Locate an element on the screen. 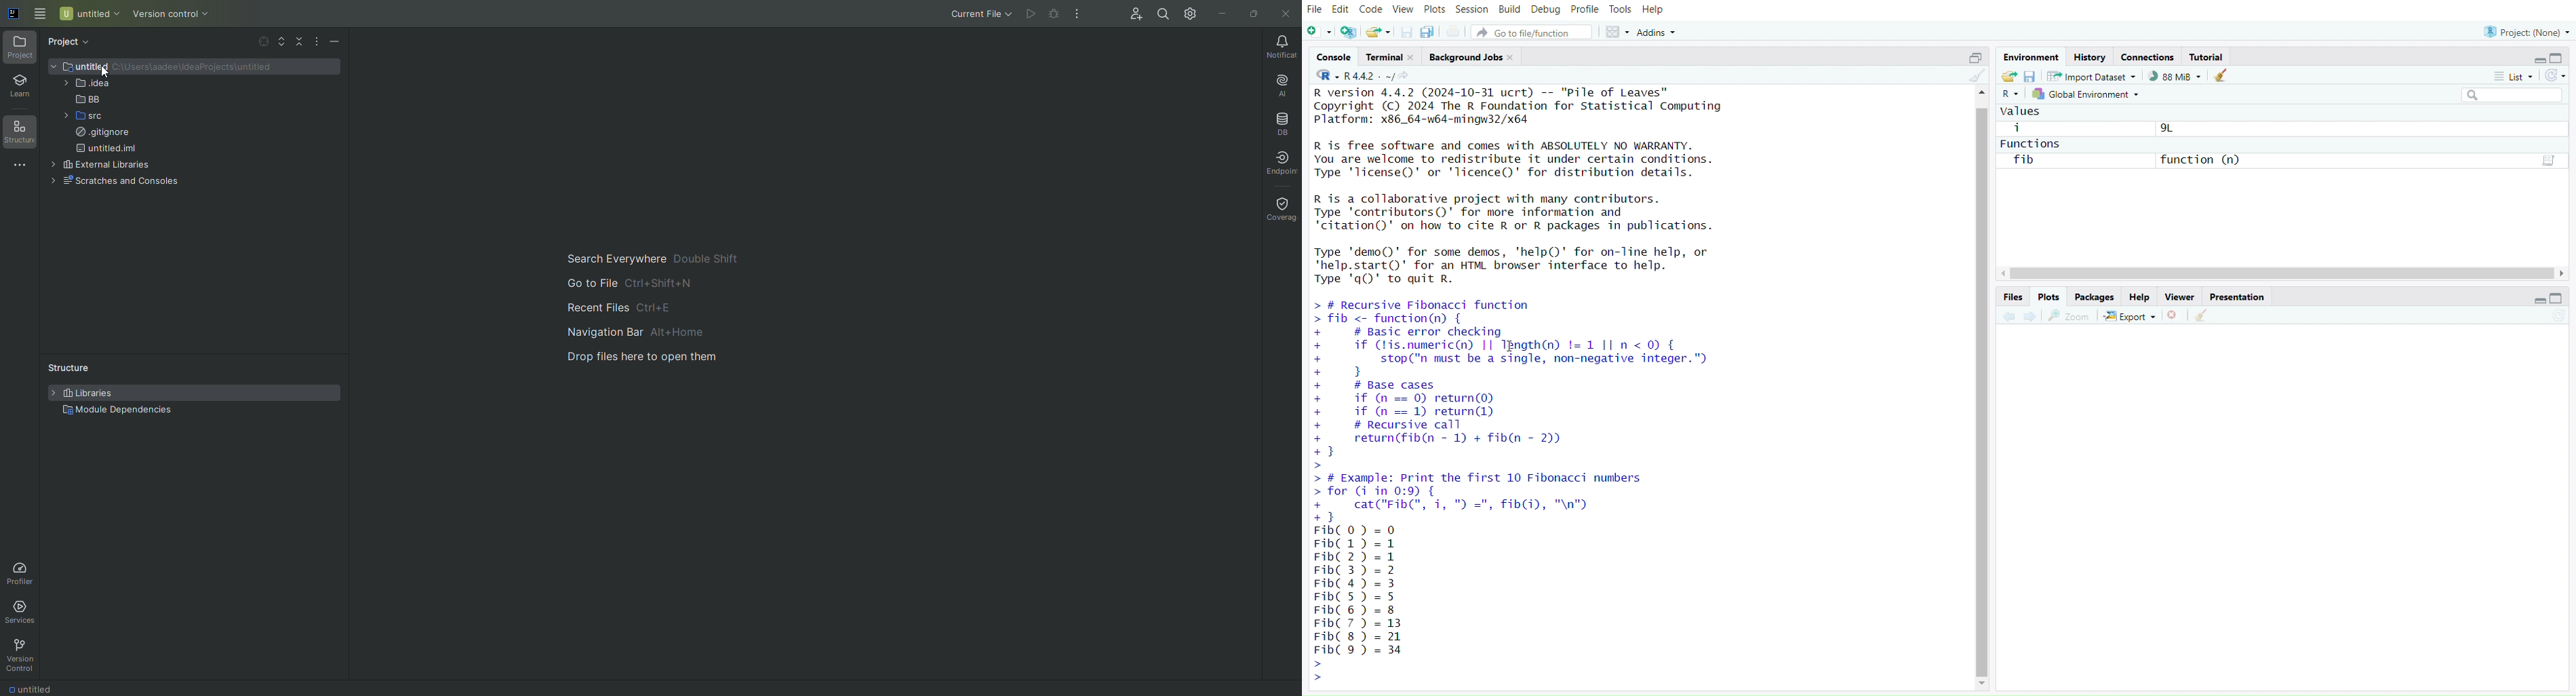 This screenshot has height=700, width=2576. profile is located at coordinates (1585, 11).